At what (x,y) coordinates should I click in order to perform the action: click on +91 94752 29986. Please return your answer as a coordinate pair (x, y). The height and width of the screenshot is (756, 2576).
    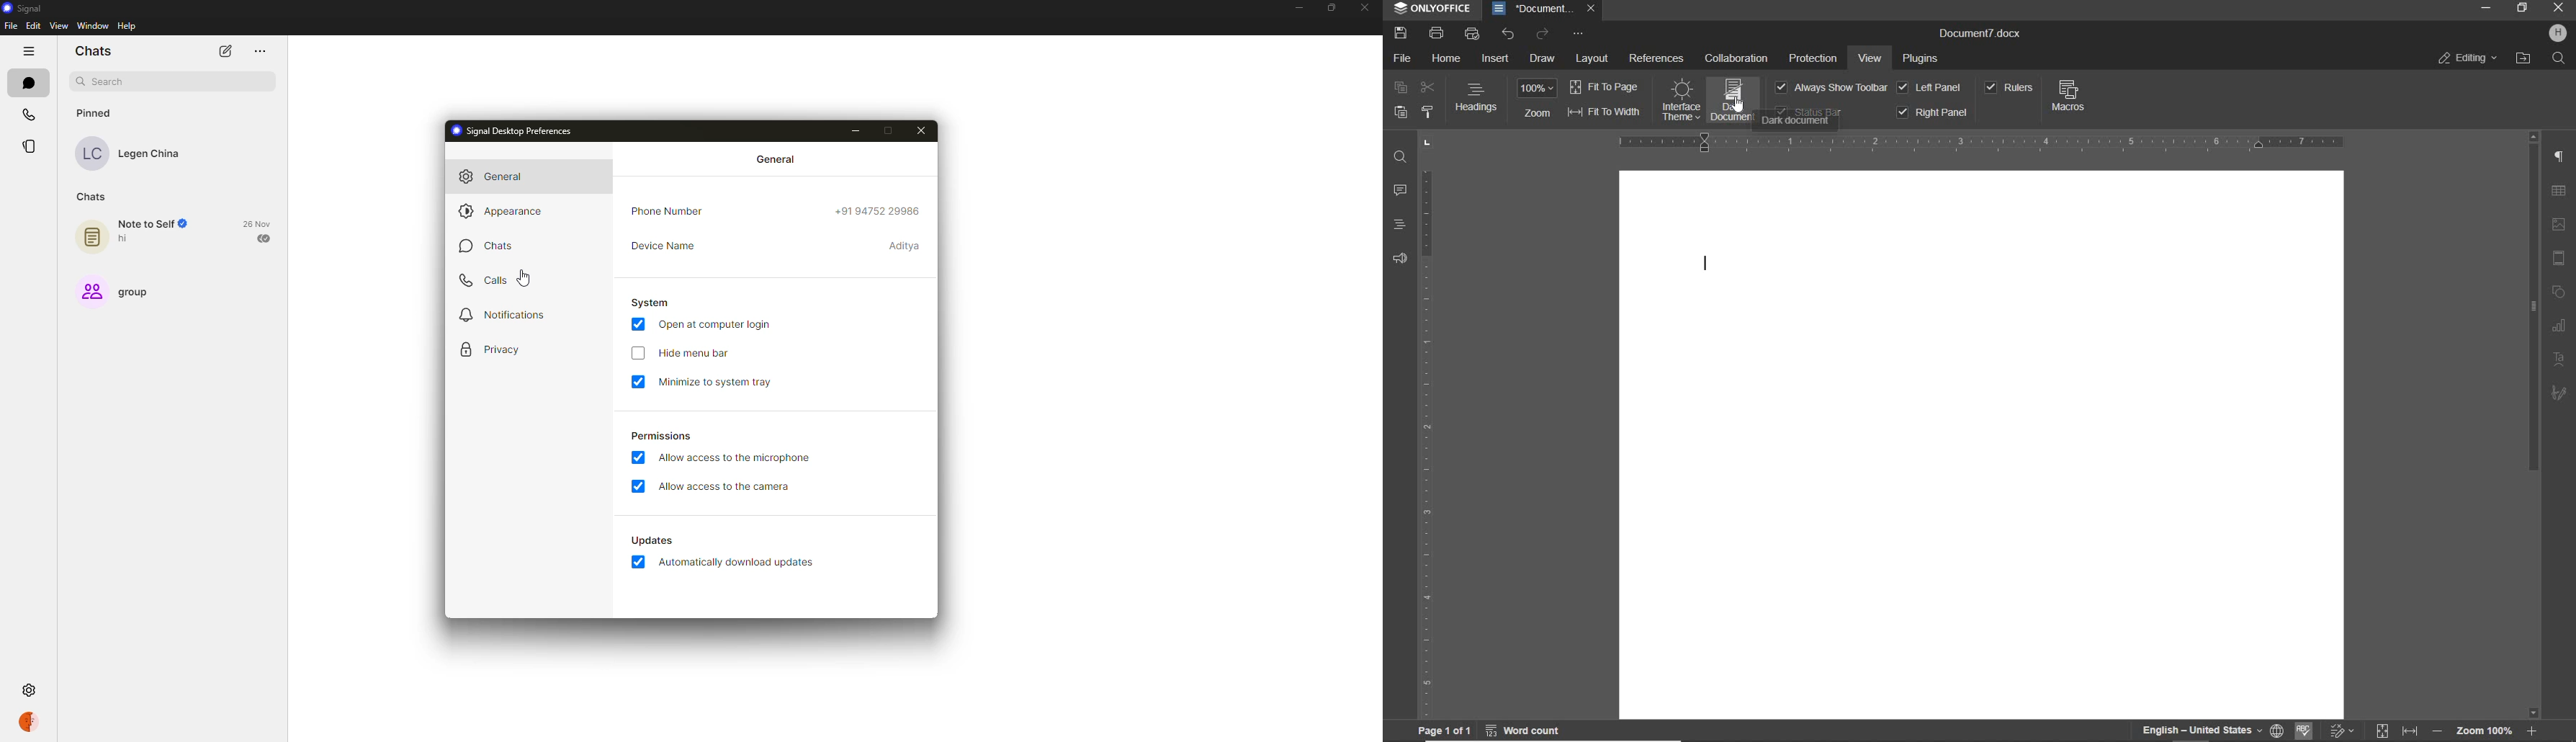
    Looking at the image, I should click on (878, 210).